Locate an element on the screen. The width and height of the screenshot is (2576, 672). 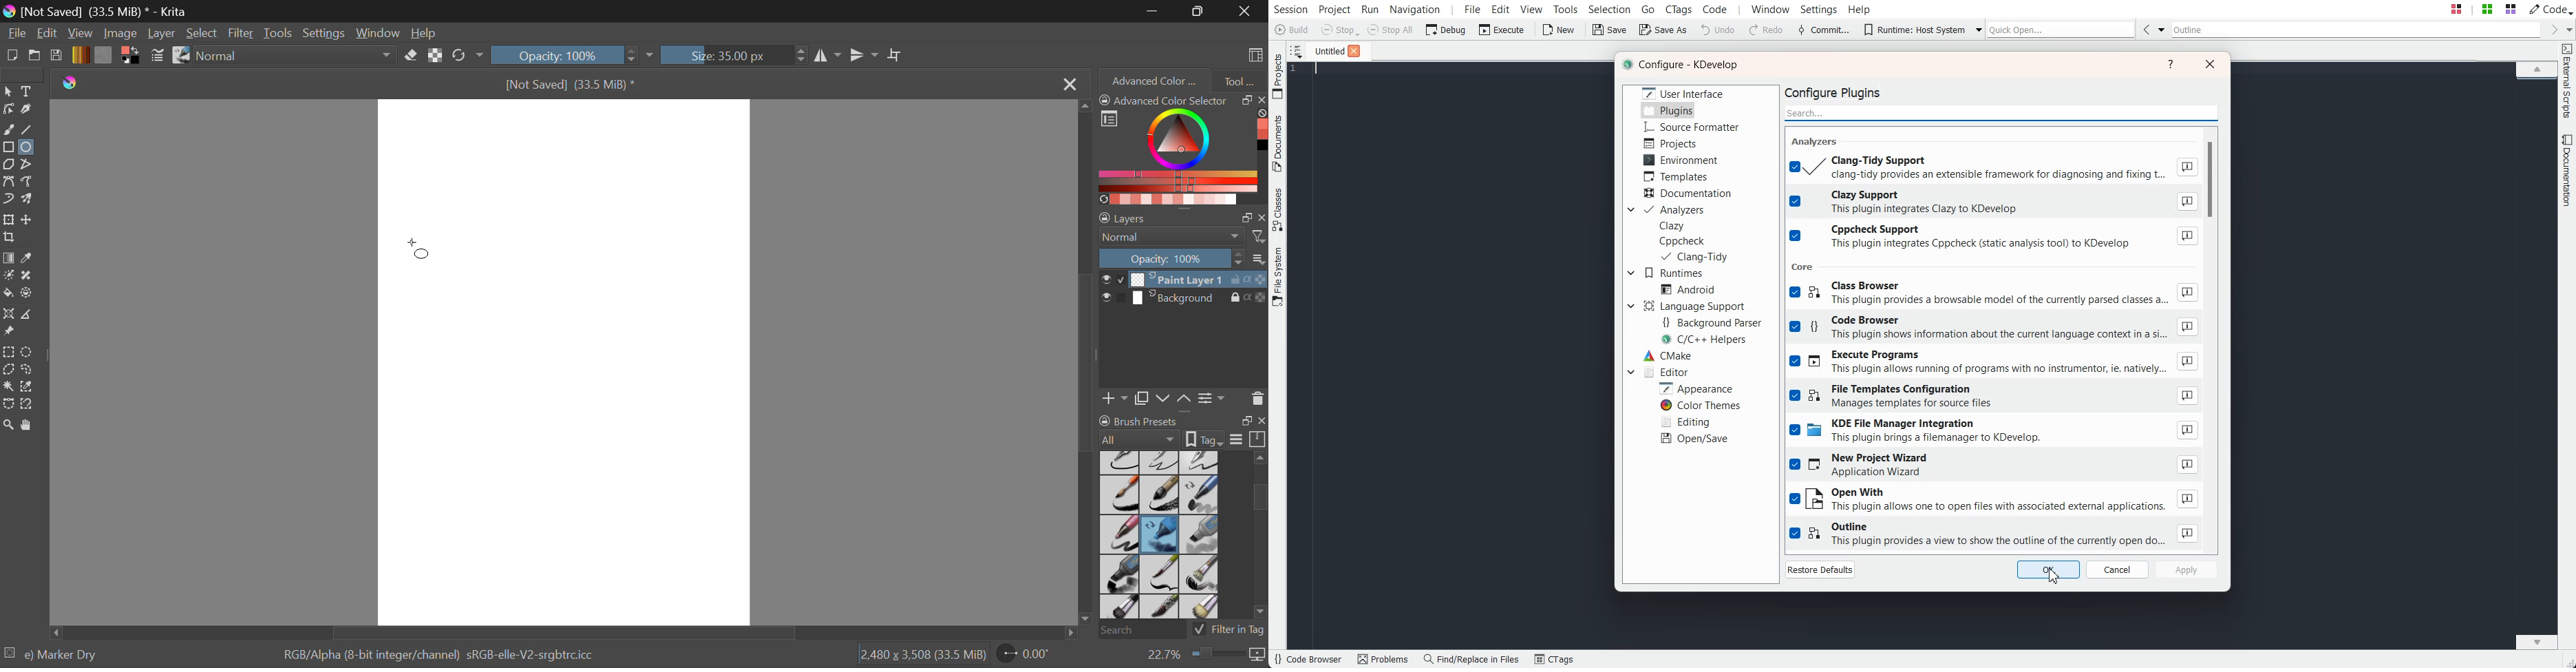
Line is located at coordinates (29, 131).